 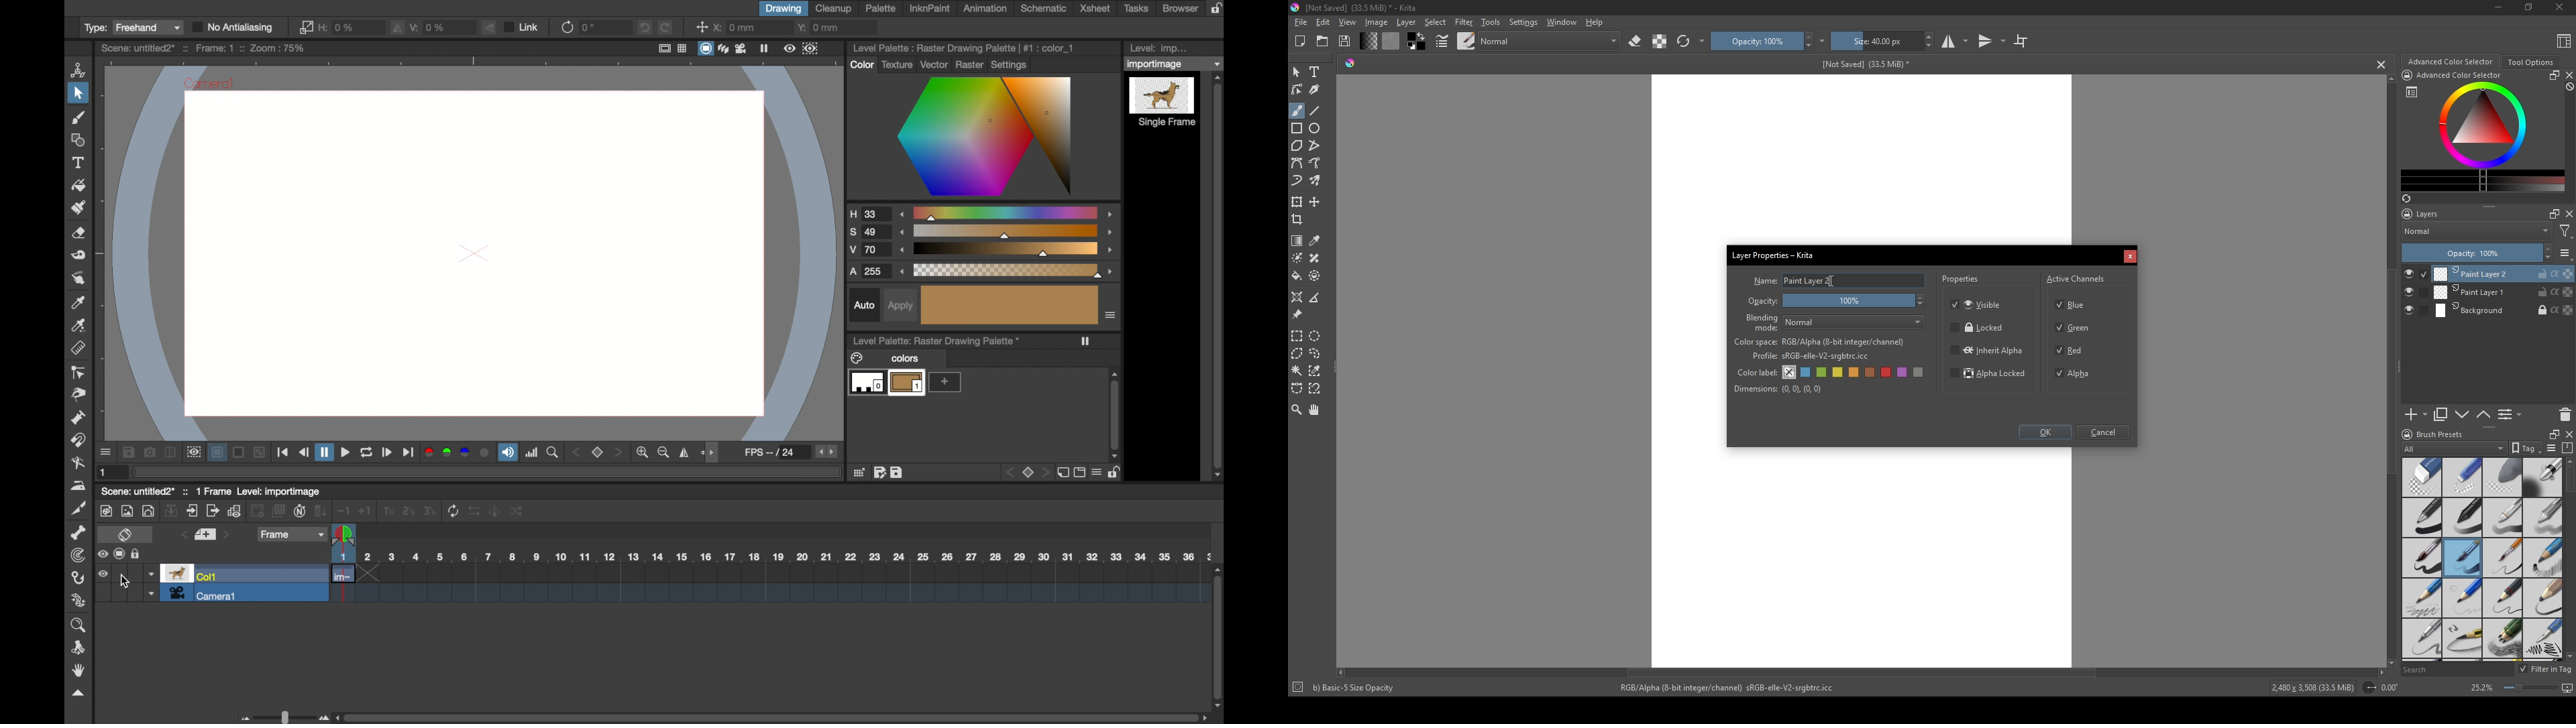 What do you see at coordinates (1297, 370) in the screenshot?
I see `magic wand` at bounding box center [1297, 370].